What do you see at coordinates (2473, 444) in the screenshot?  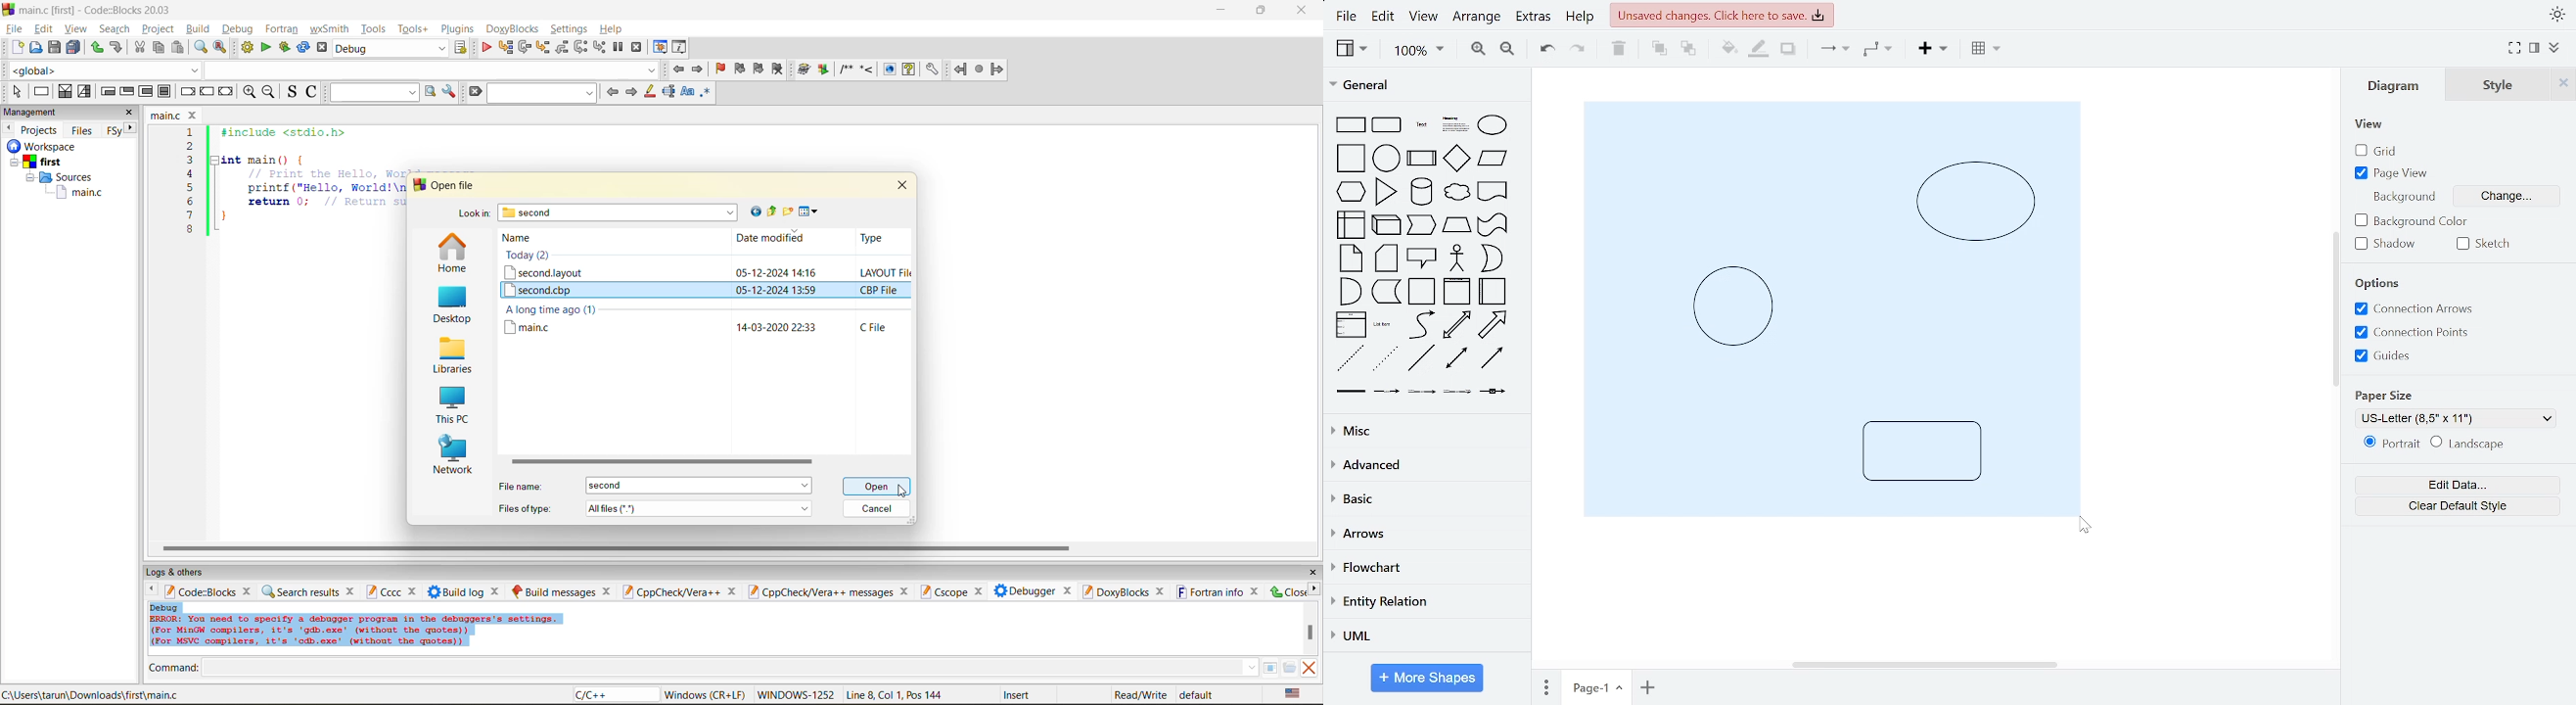 I see `landscape` at bounding box center [2473, 444].